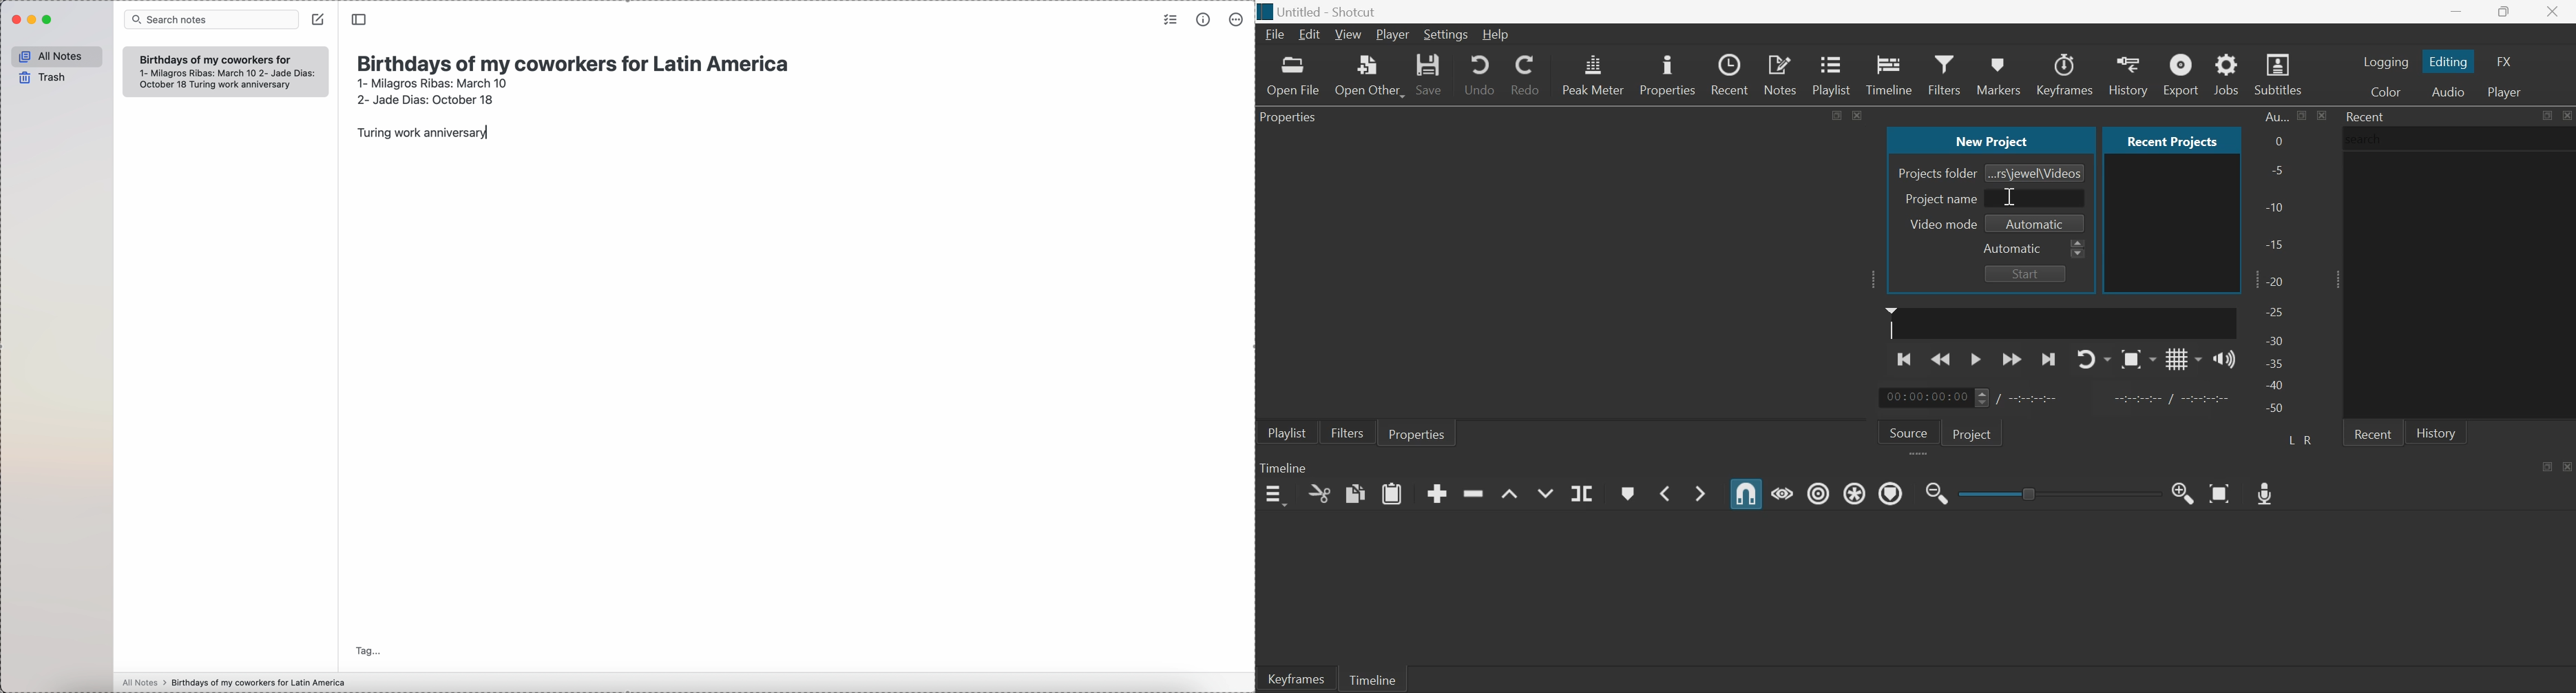 This screenshot has height=700, width=2576. What do you see at coordinates (2385, 91) in the screenshot?
I see `switch to the Color layout` at bounding box center [2385, 91].